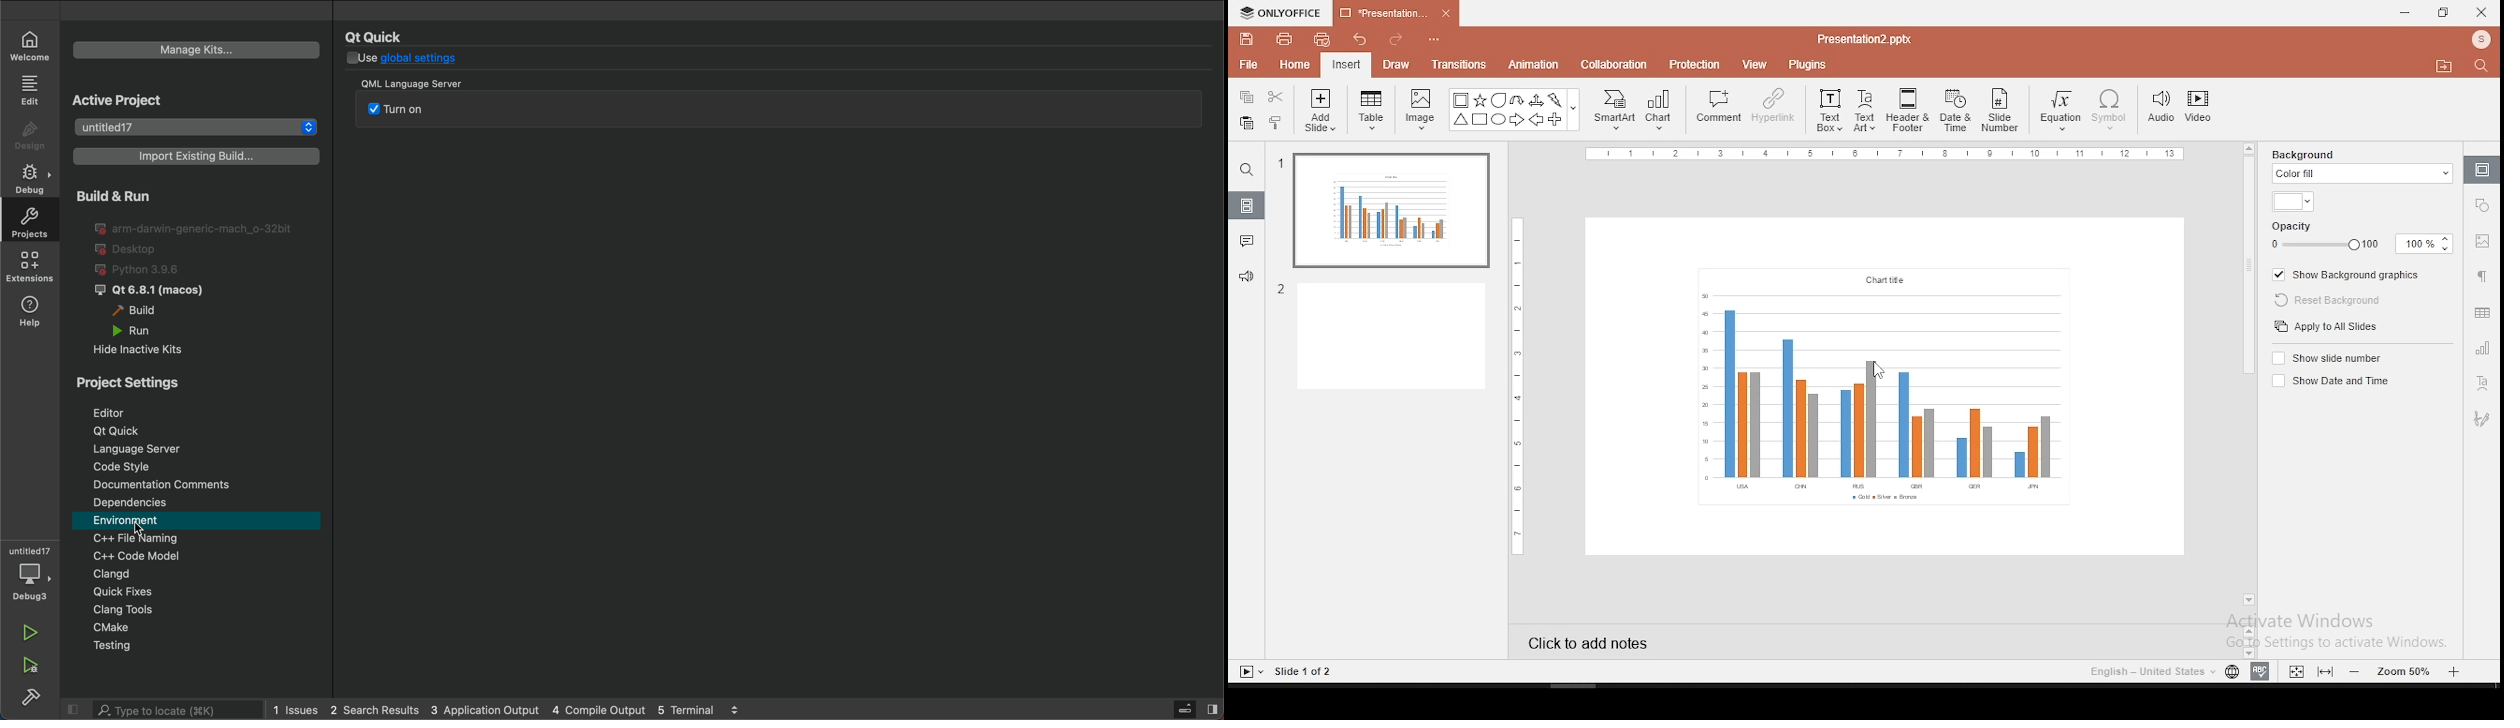  I want to click on transitions, so click(1459, 66).